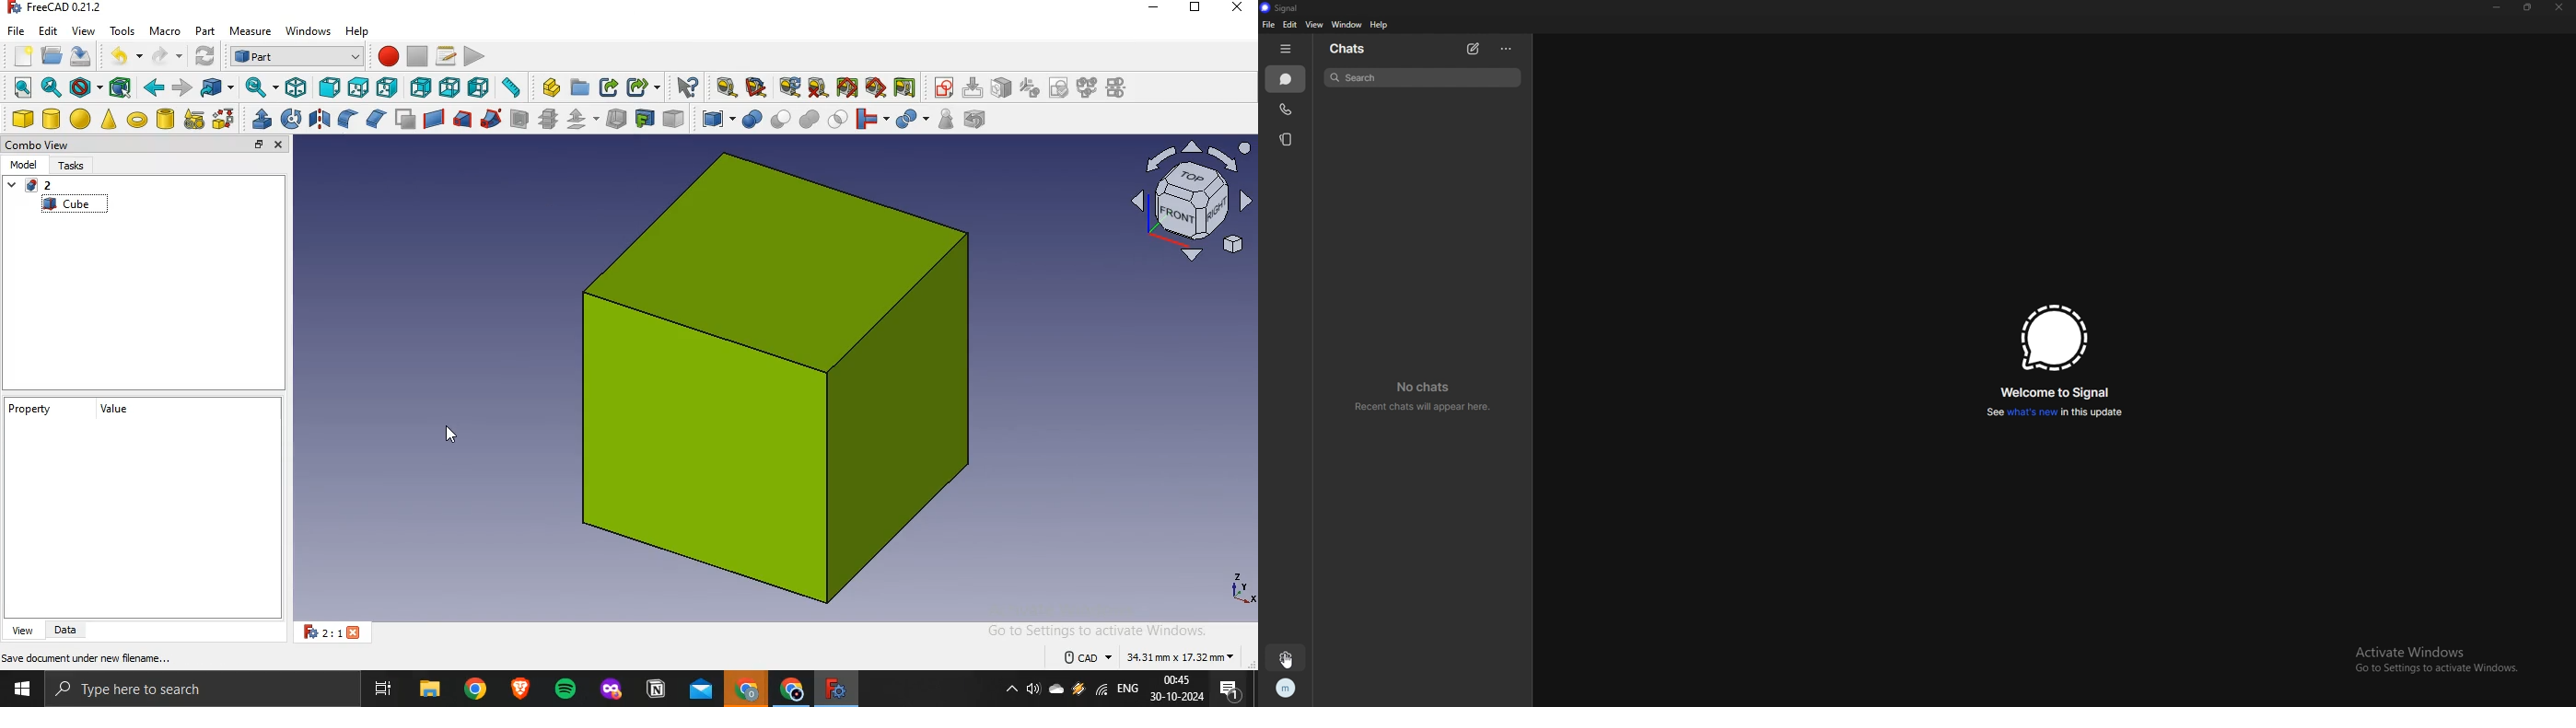  What do you see at coordinates (547, 118) in the screenshot?
I see `cross section` at bounding box center [547, 118].